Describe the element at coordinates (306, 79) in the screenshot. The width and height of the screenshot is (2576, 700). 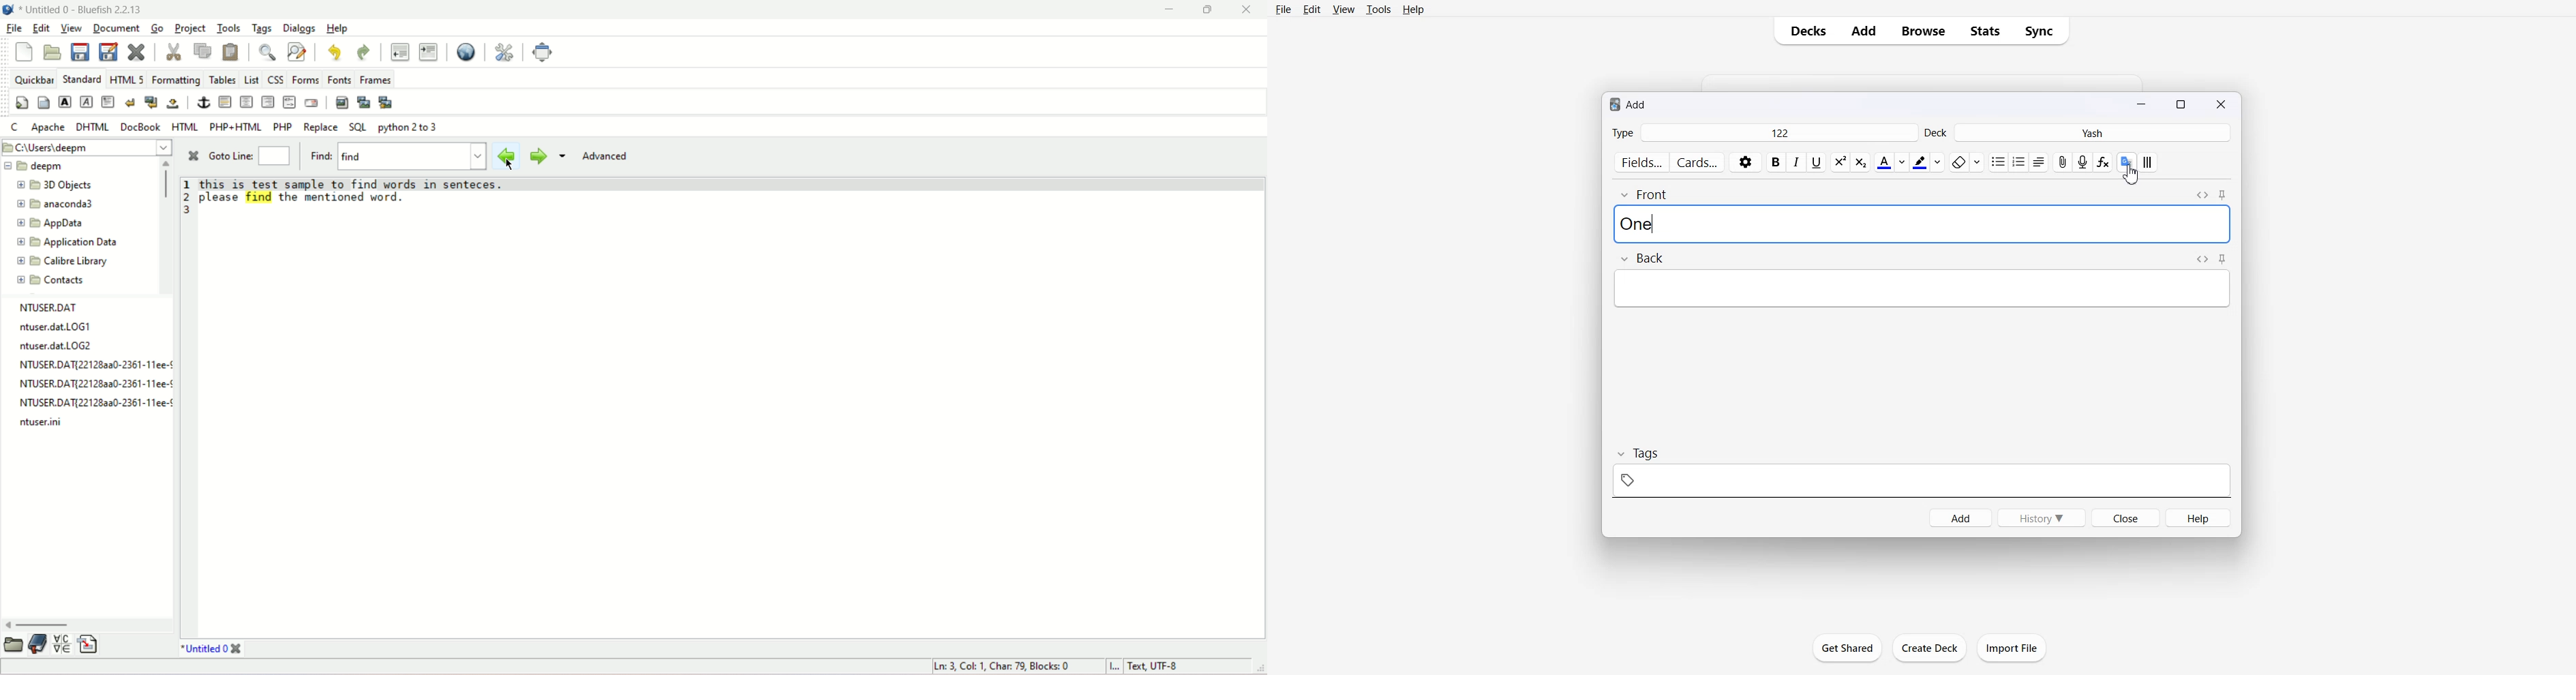
I see `forms` at that location.